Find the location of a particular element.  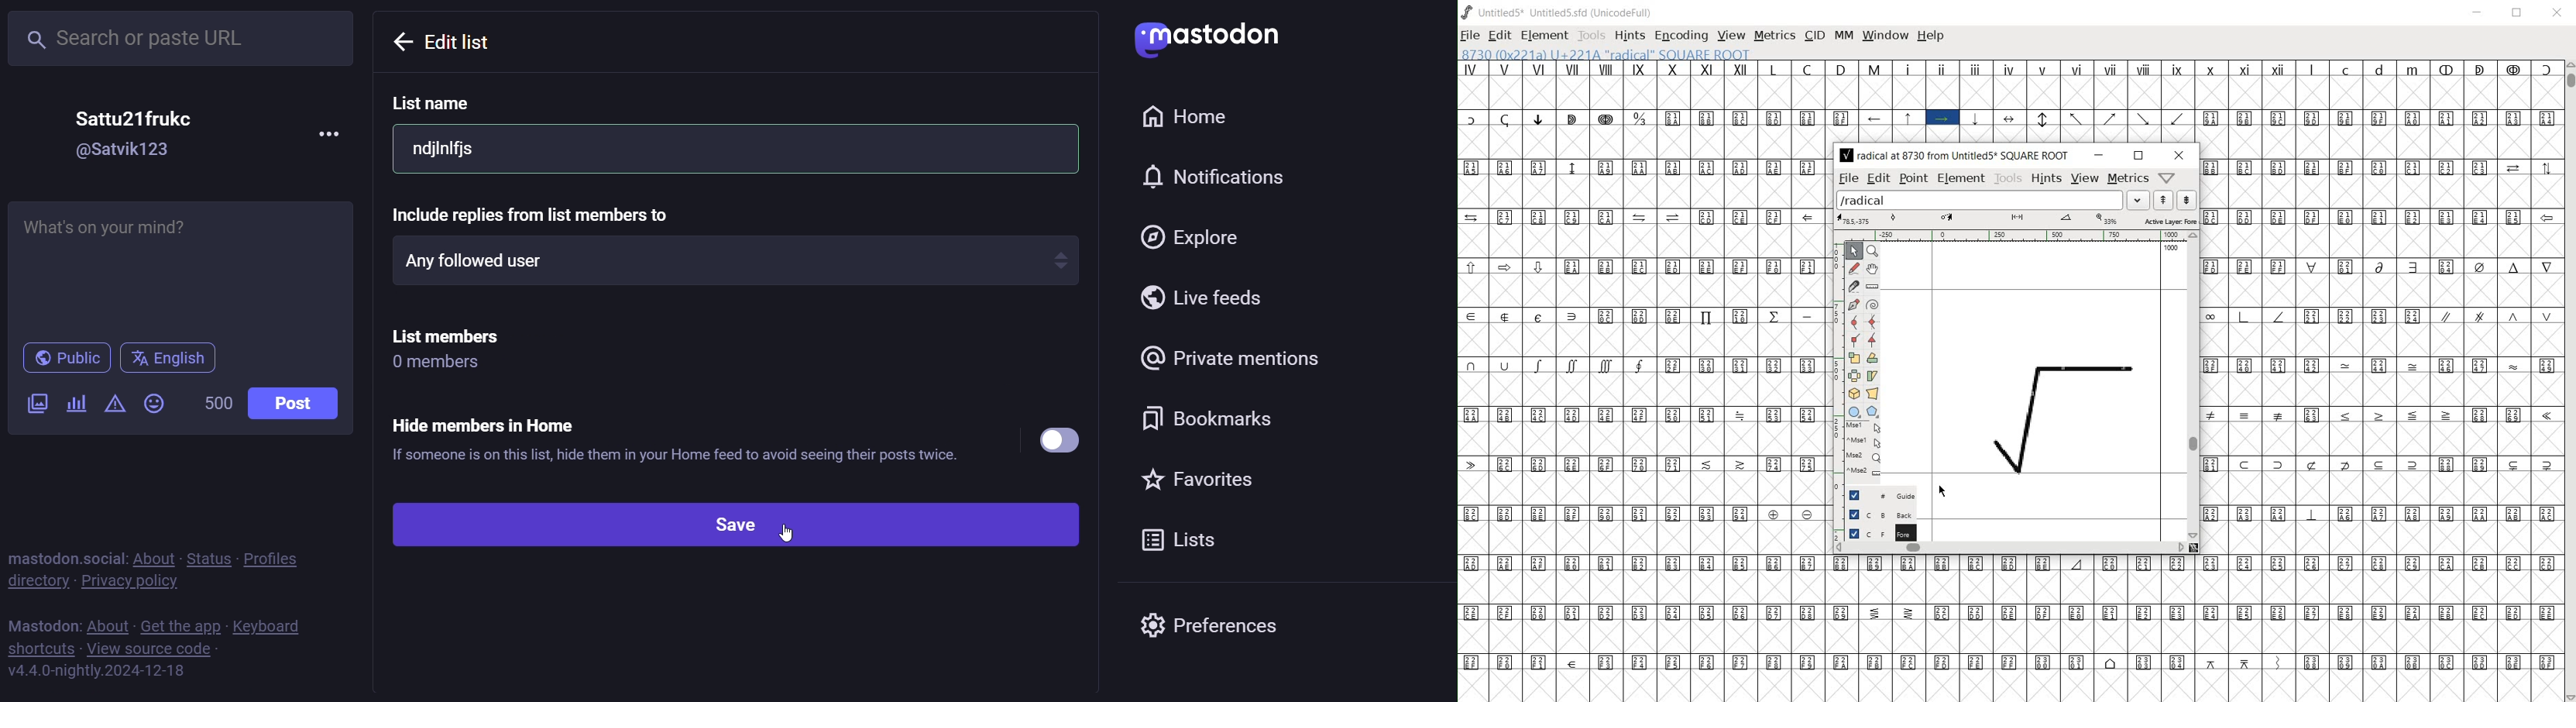

8730 (0x221a) U+221A "radical" SQUARE ROOT is located at coordinates (1640, 54).